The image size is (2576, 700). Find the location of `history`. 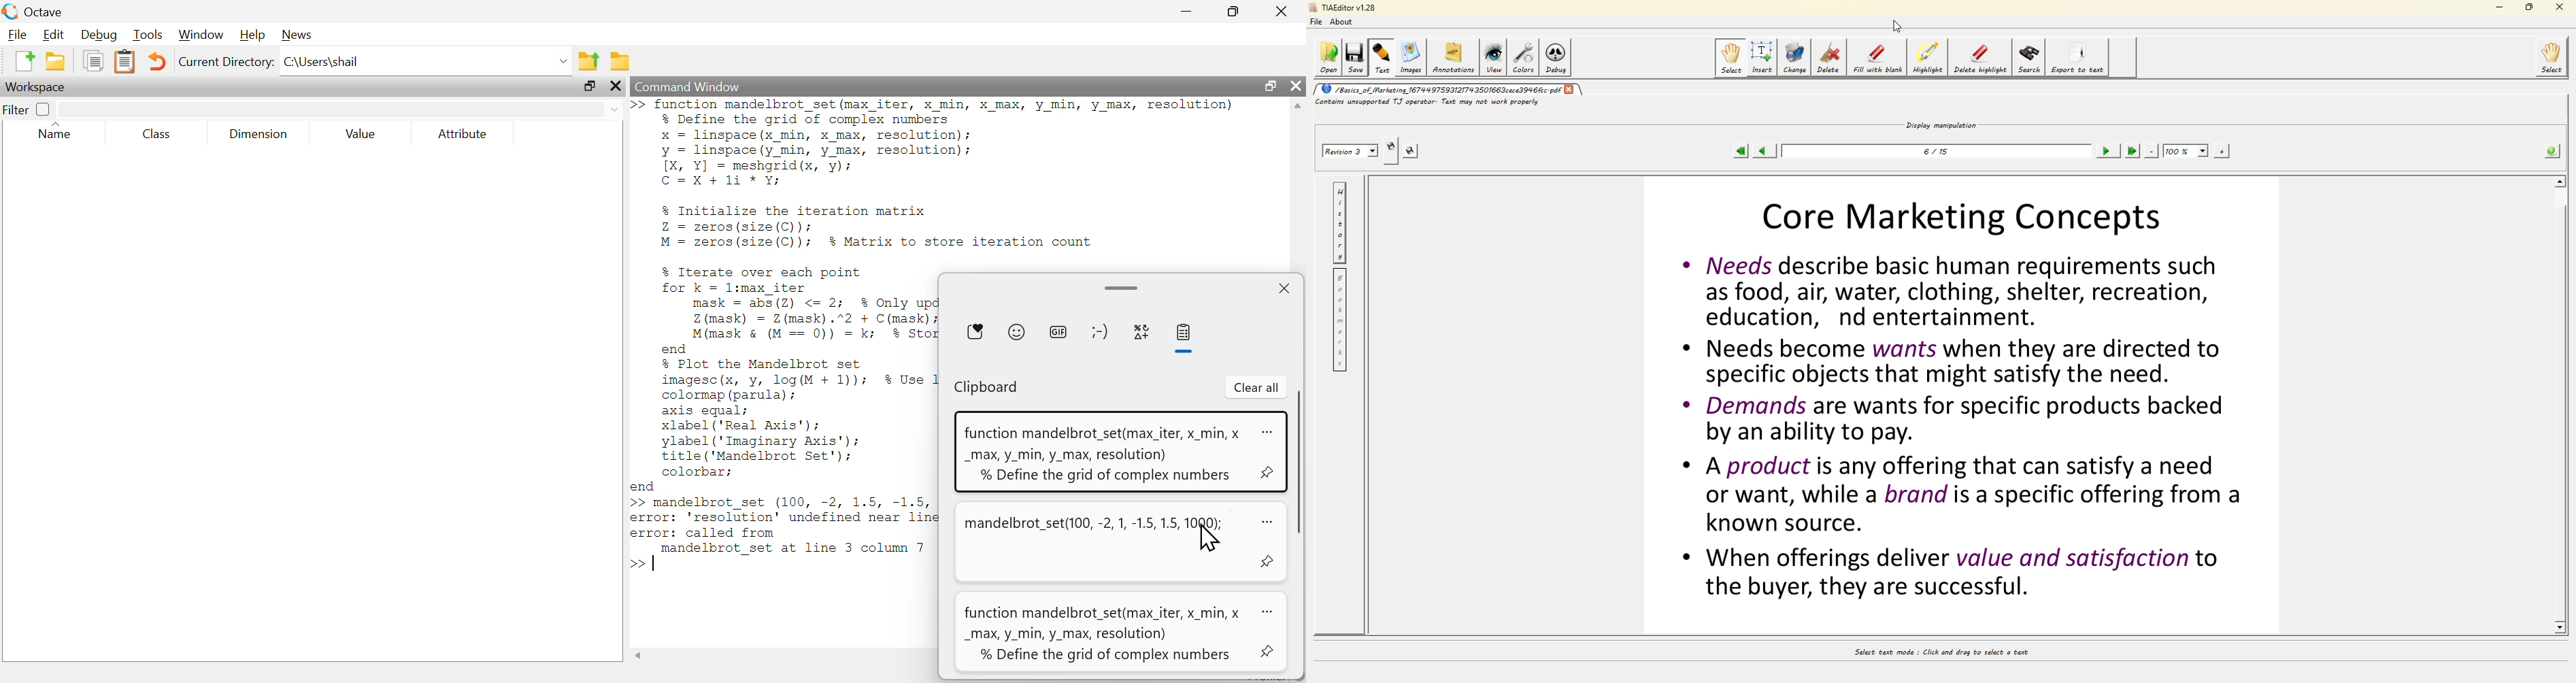

history is located at coordinates (1341, 224).